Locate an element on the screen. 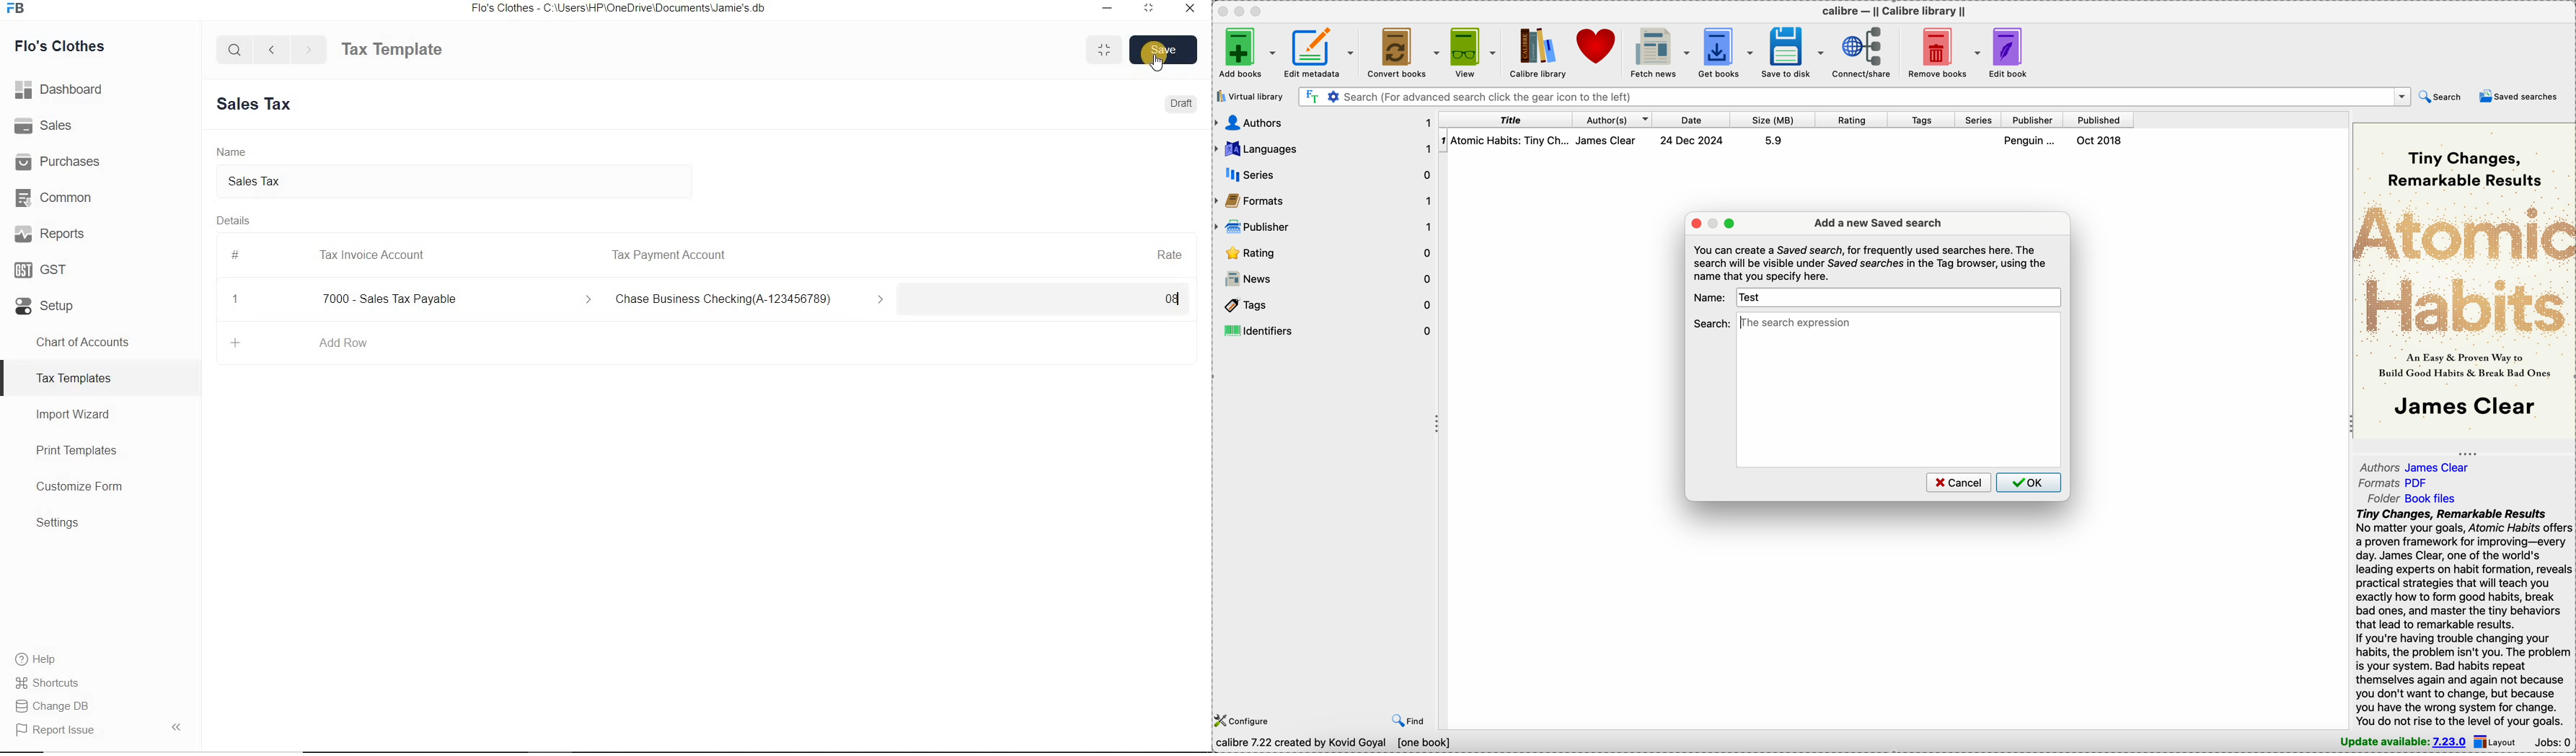 This screenshot has width=2576, height=756. 5.9 is located at coordinates (1773, 141).